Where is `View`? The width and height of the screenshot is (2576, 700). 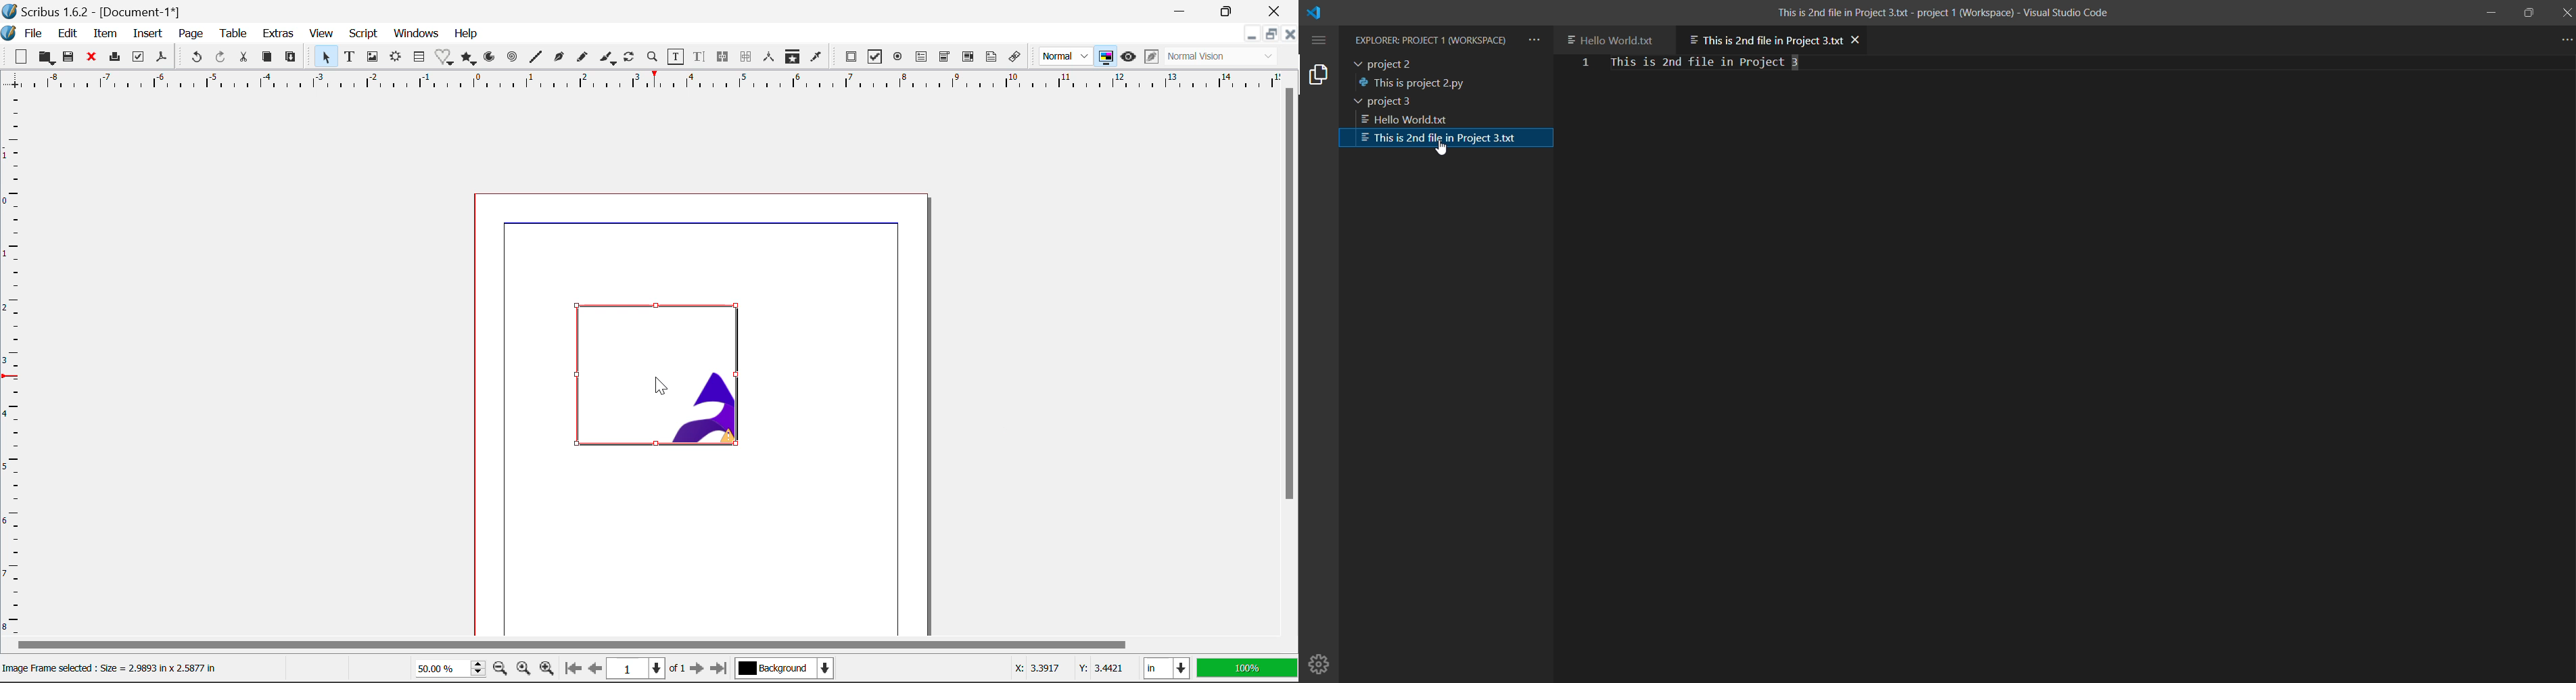
View is located at coordinates (321, 34).